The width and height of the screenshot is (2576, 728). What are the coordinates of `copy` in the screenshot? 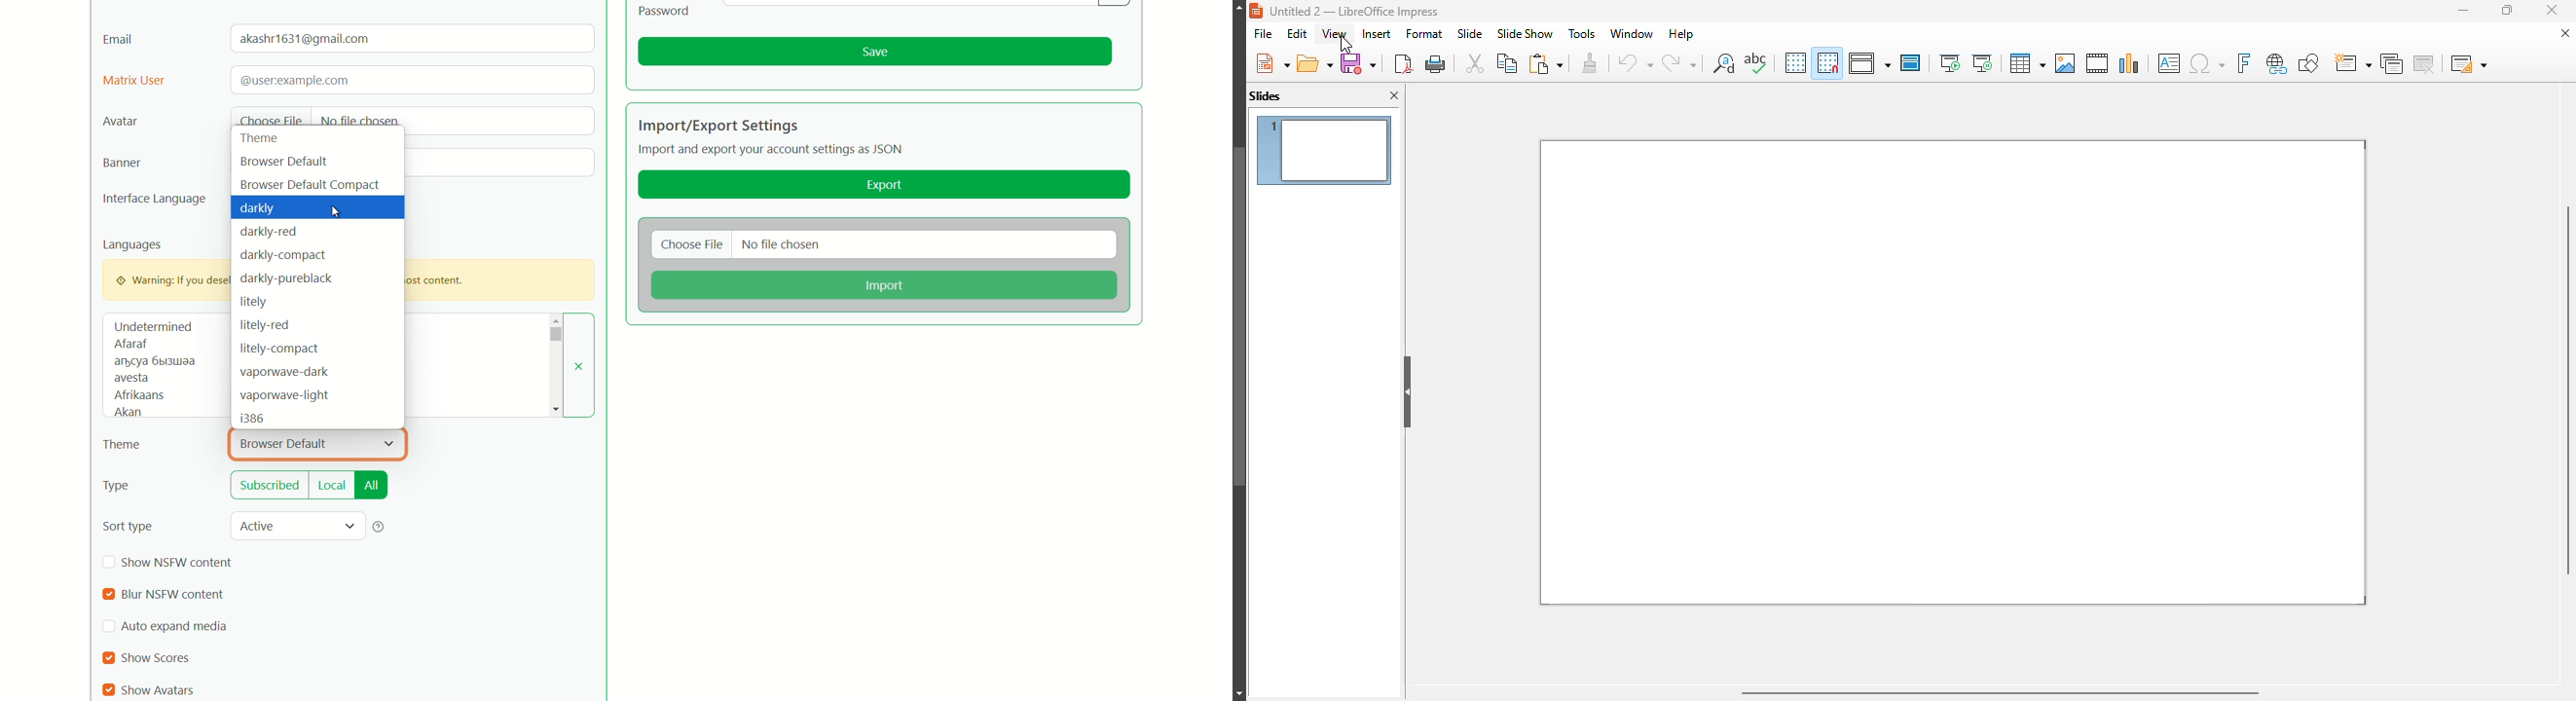 It's located at (1508, 63).